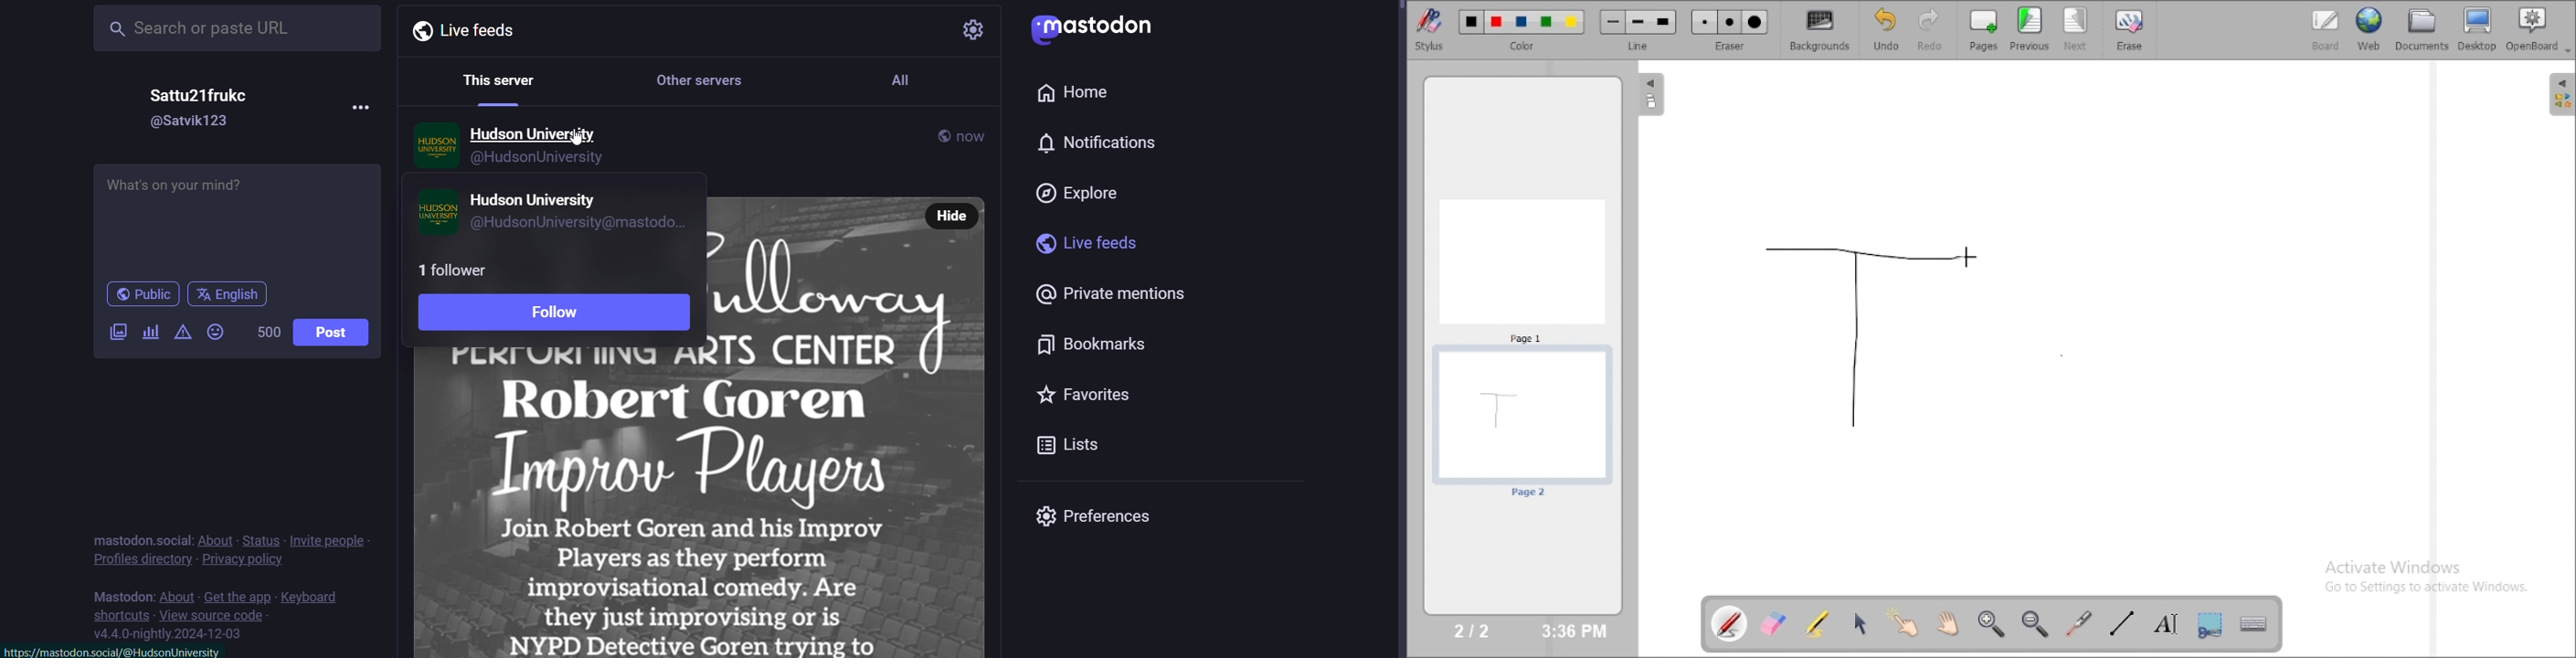  What do you see at coordinates (1103, 345) in the screenshot?
I see `bookmark` at bounding box center [1103, 345].